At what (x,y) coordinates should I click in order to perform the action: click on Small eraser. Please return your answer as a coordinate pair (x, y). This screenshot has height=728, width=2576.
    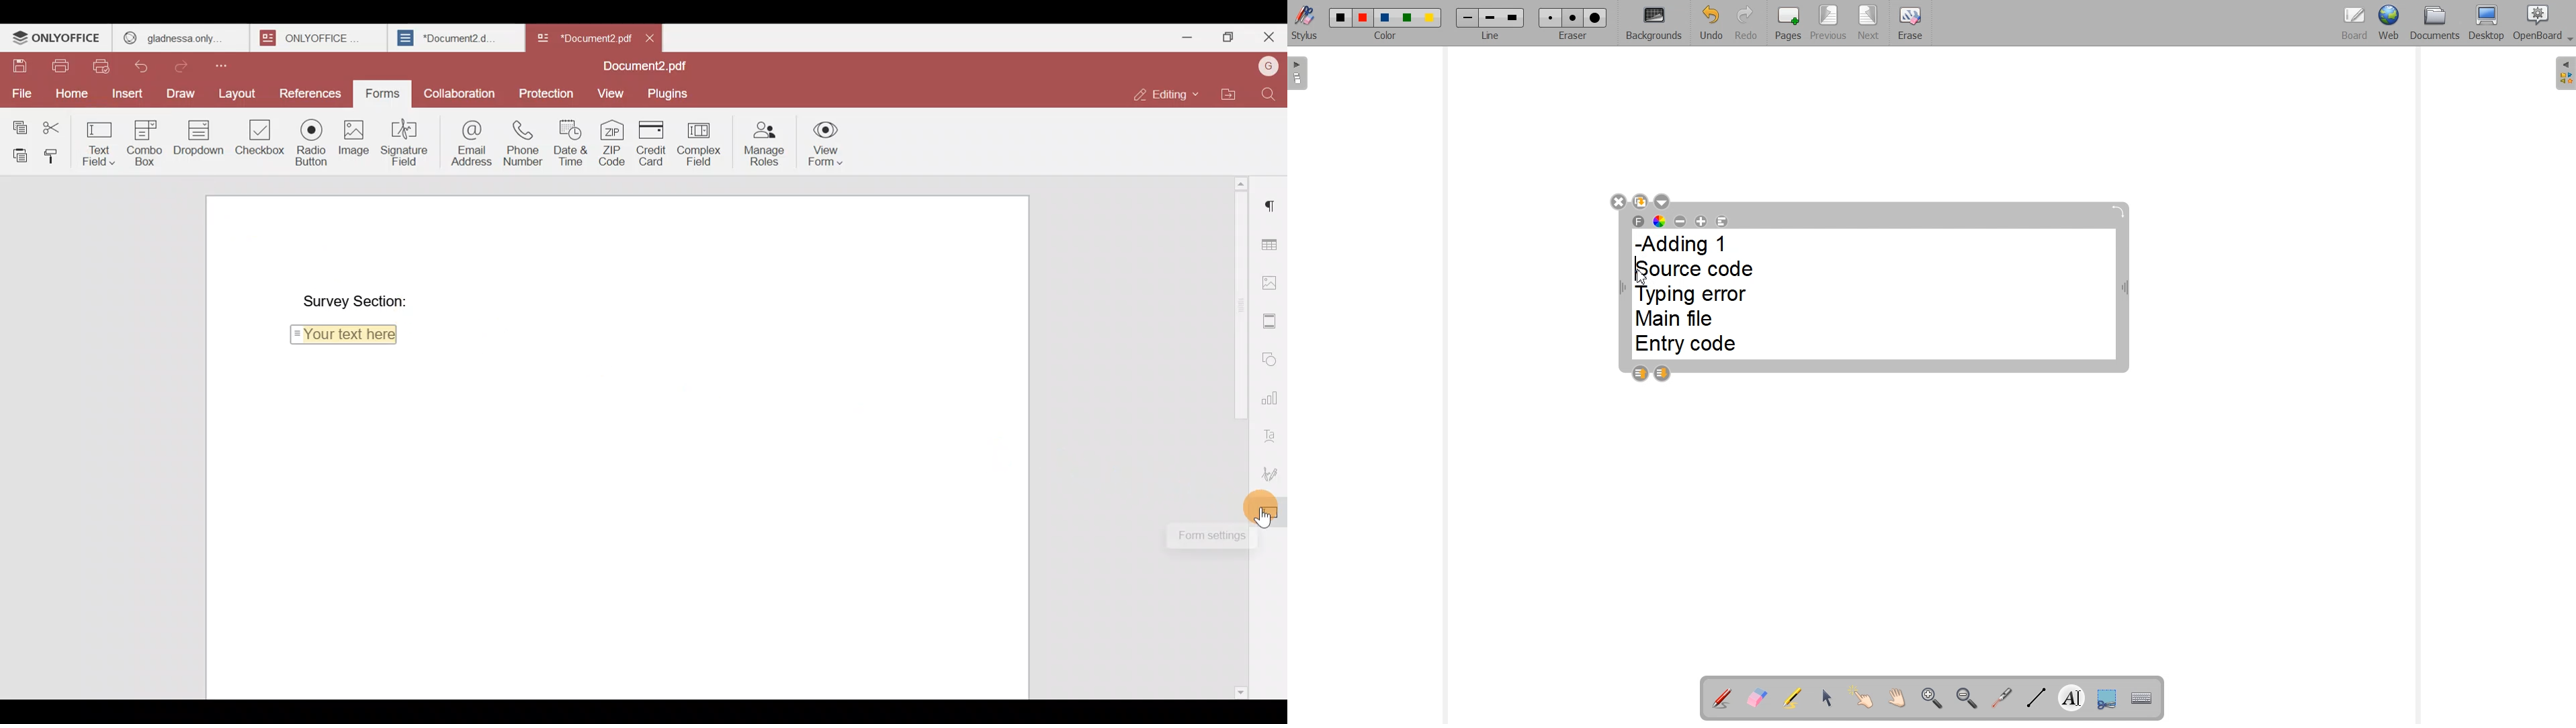
    Looking at the image, I should click on (1551, 17).